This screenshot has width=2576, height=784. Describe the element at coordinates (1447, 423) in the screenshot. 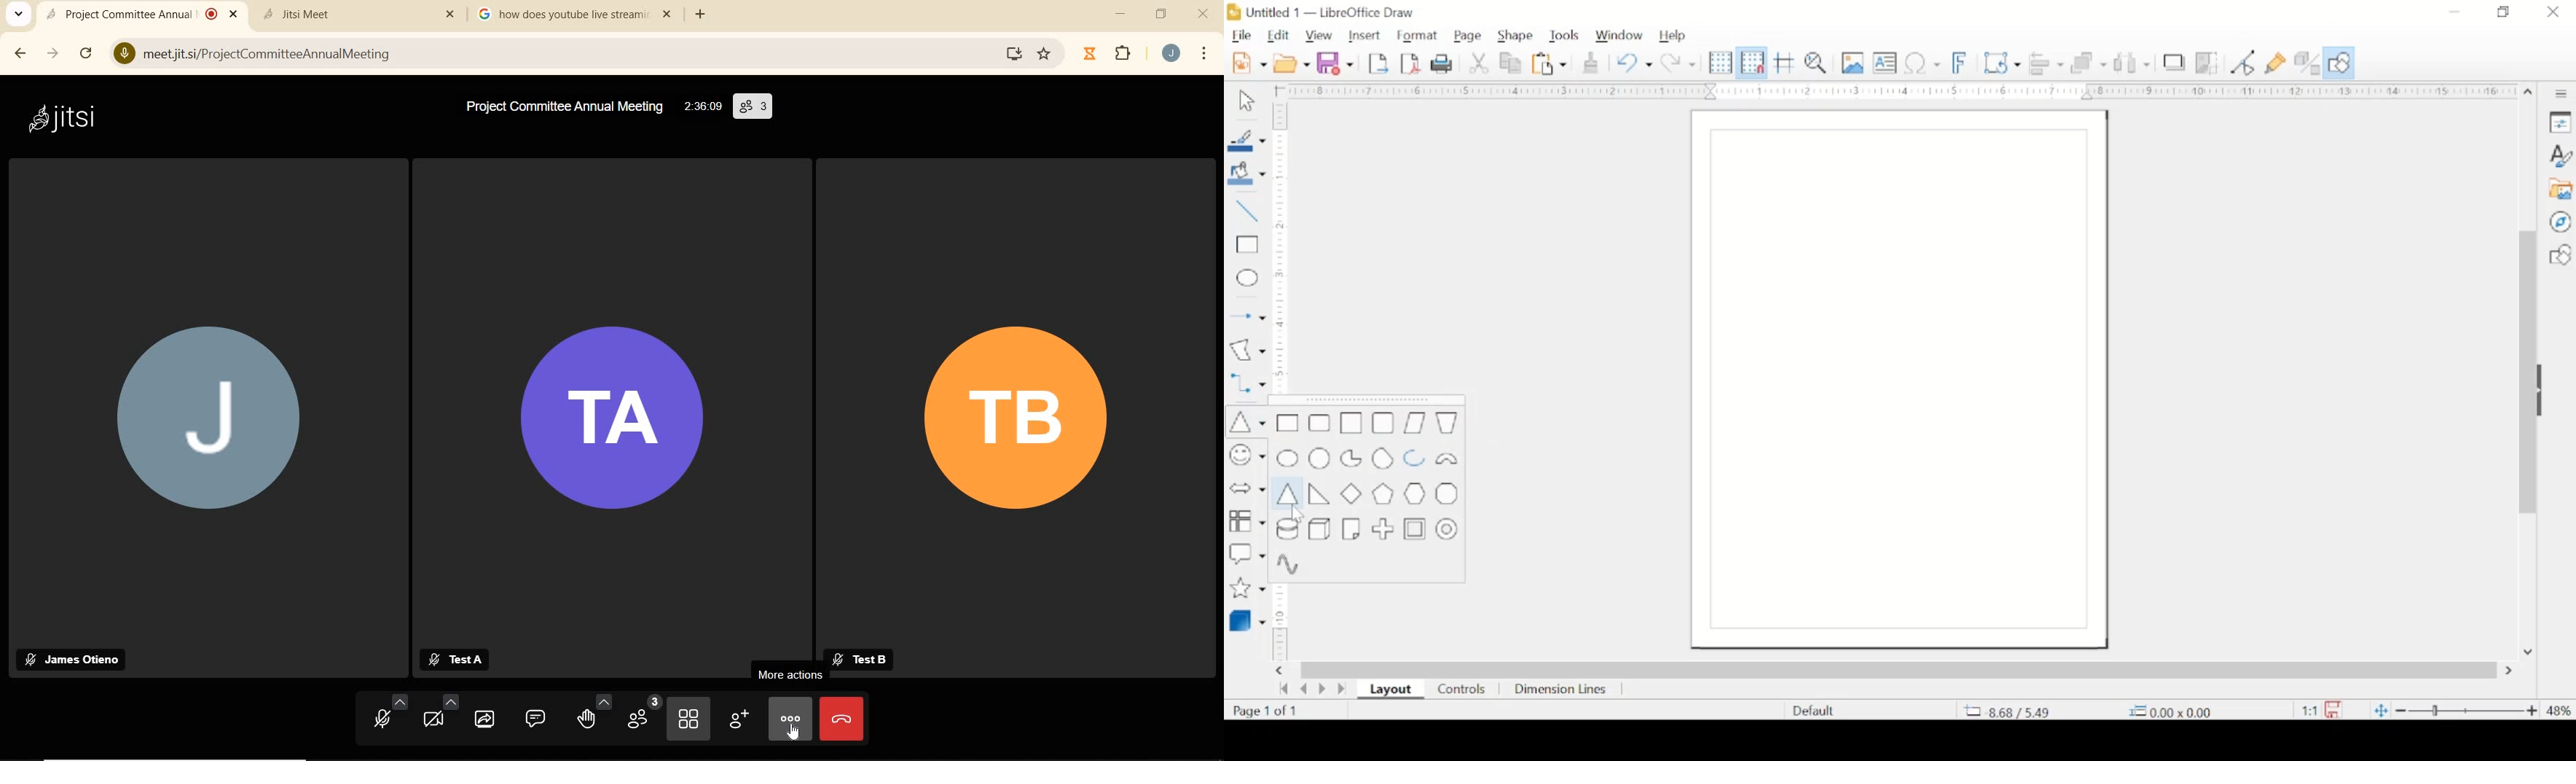

I see `trapezoid` at that location.